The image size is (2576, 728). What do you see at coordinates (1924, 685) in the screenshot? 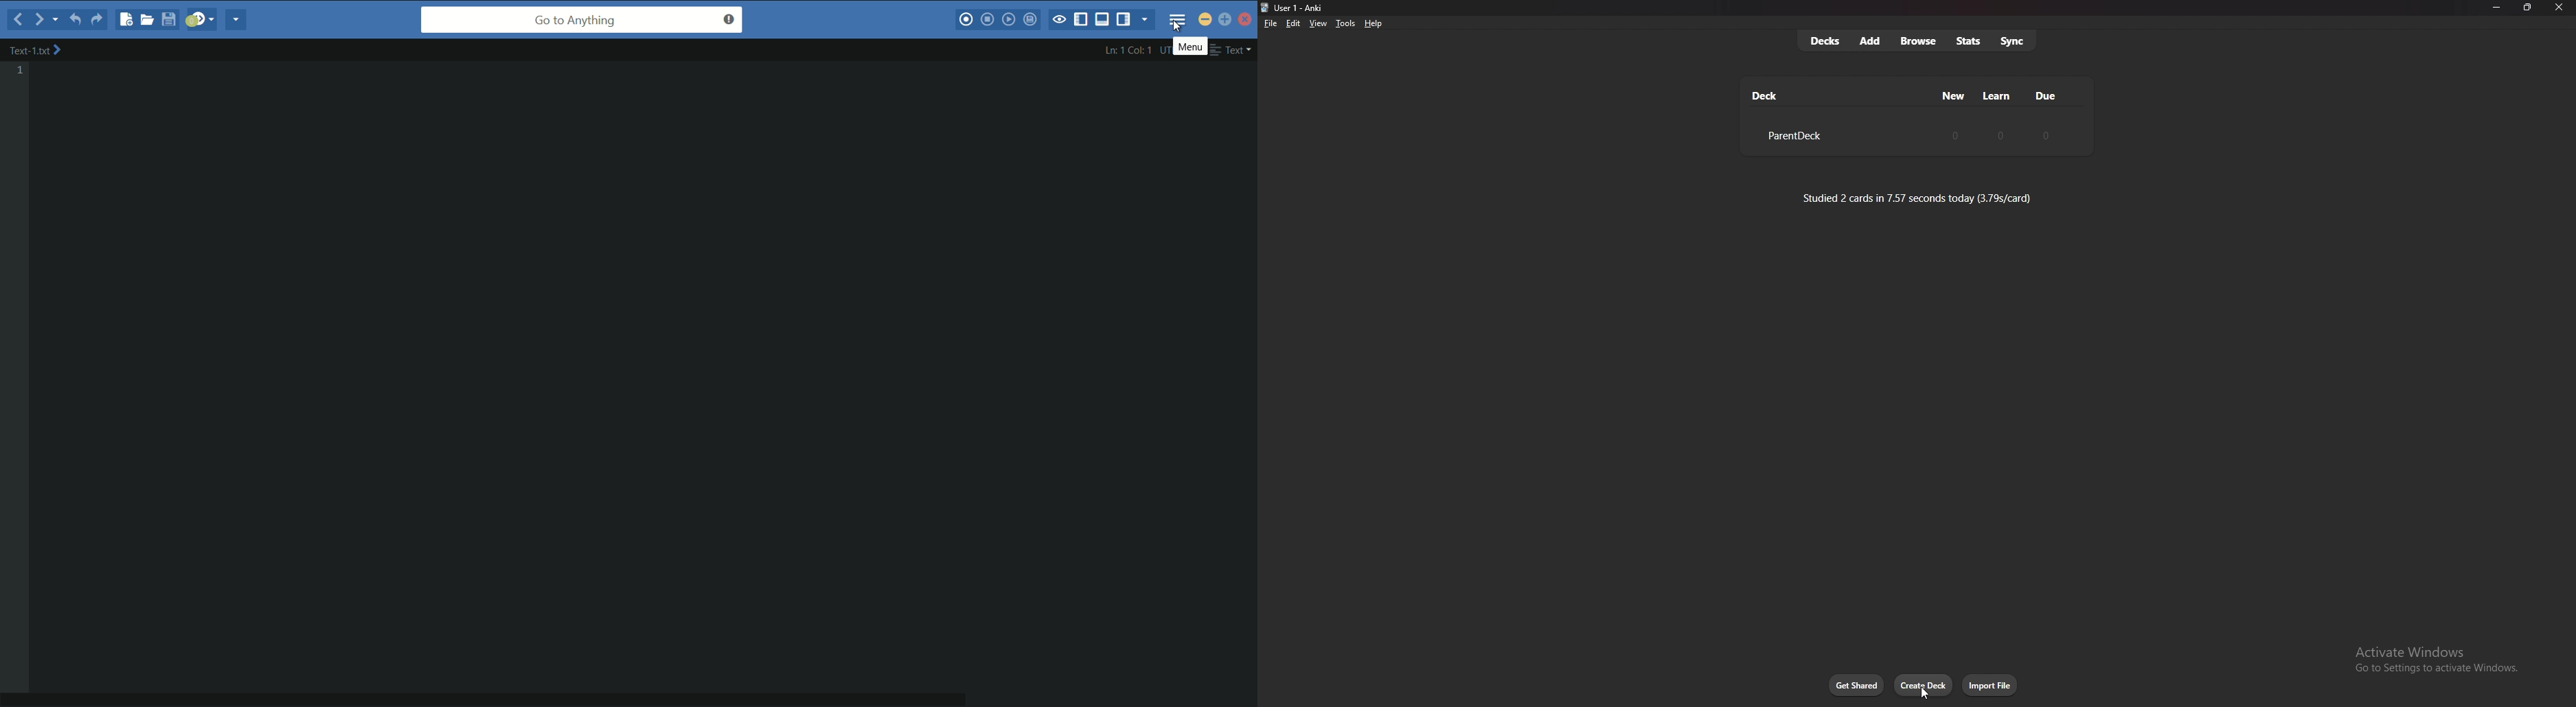
I see `create deck` at bounding box center [1924, 685].